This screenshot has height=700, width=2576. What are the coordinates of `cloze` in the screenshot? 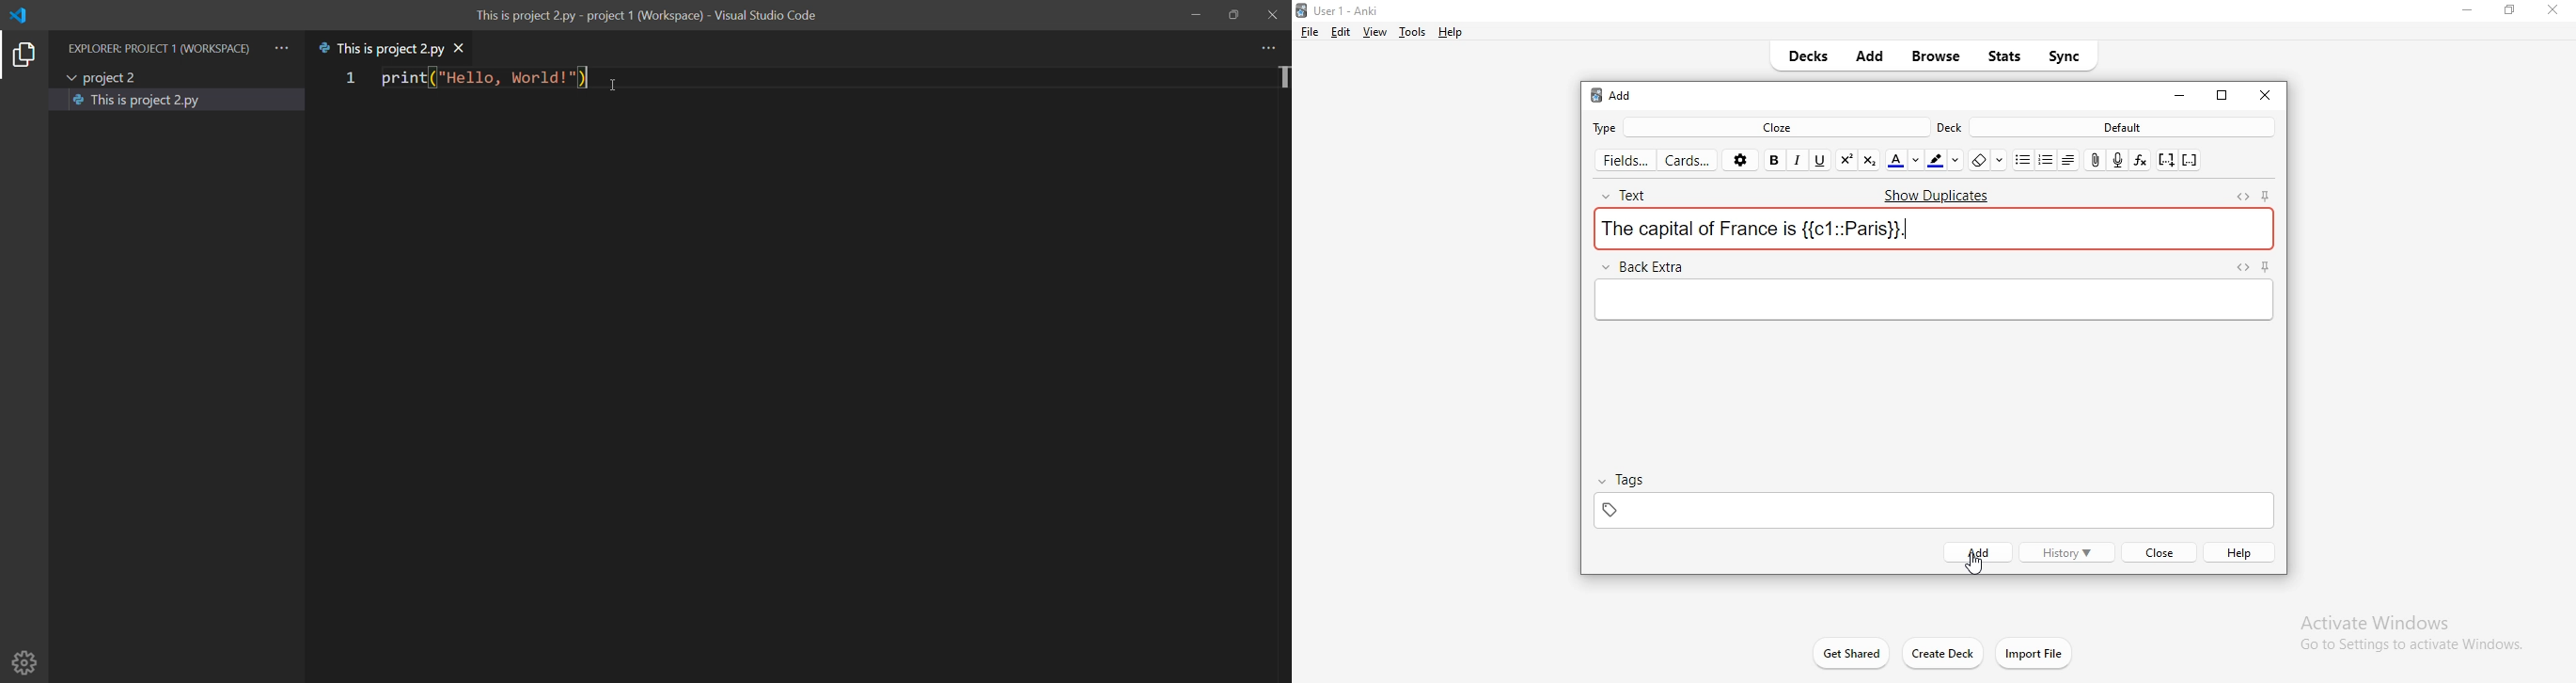 It's located at (1782, 126).